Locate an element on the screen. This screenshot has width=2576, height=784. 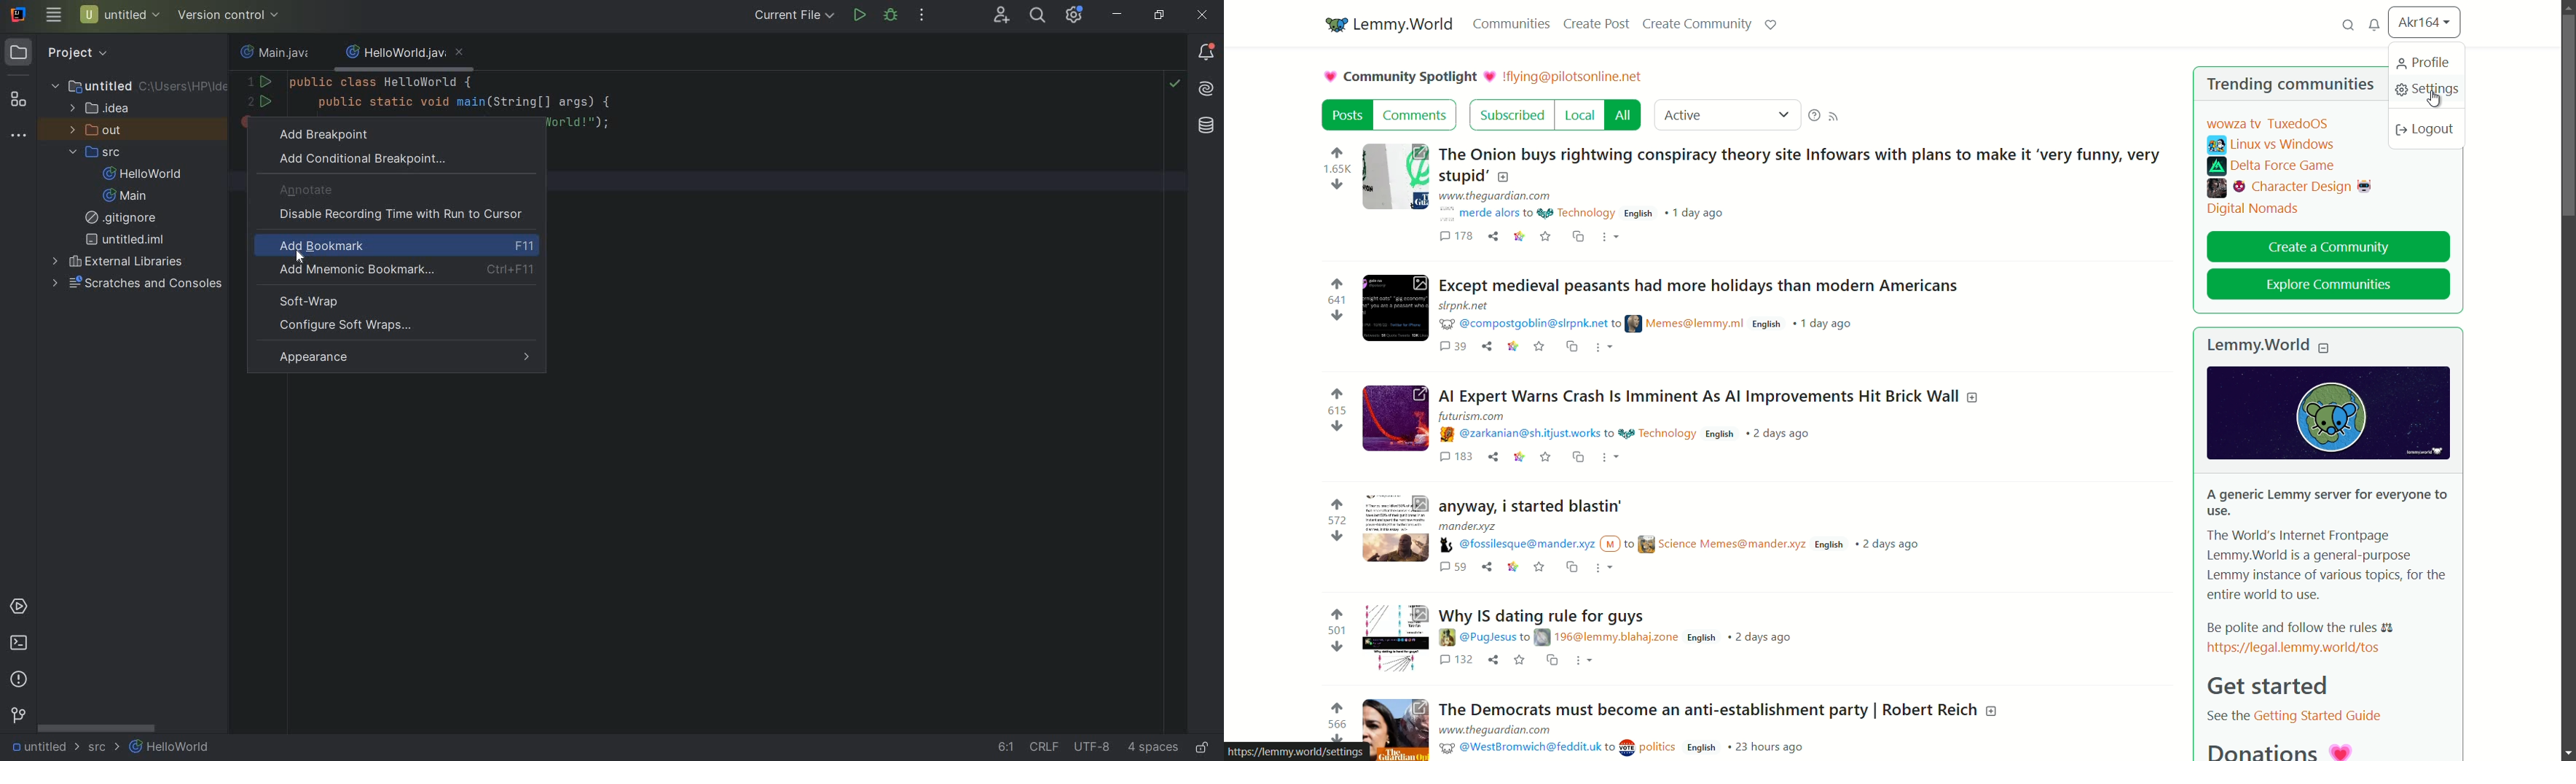
cs is located at coordinates (1570, 565).